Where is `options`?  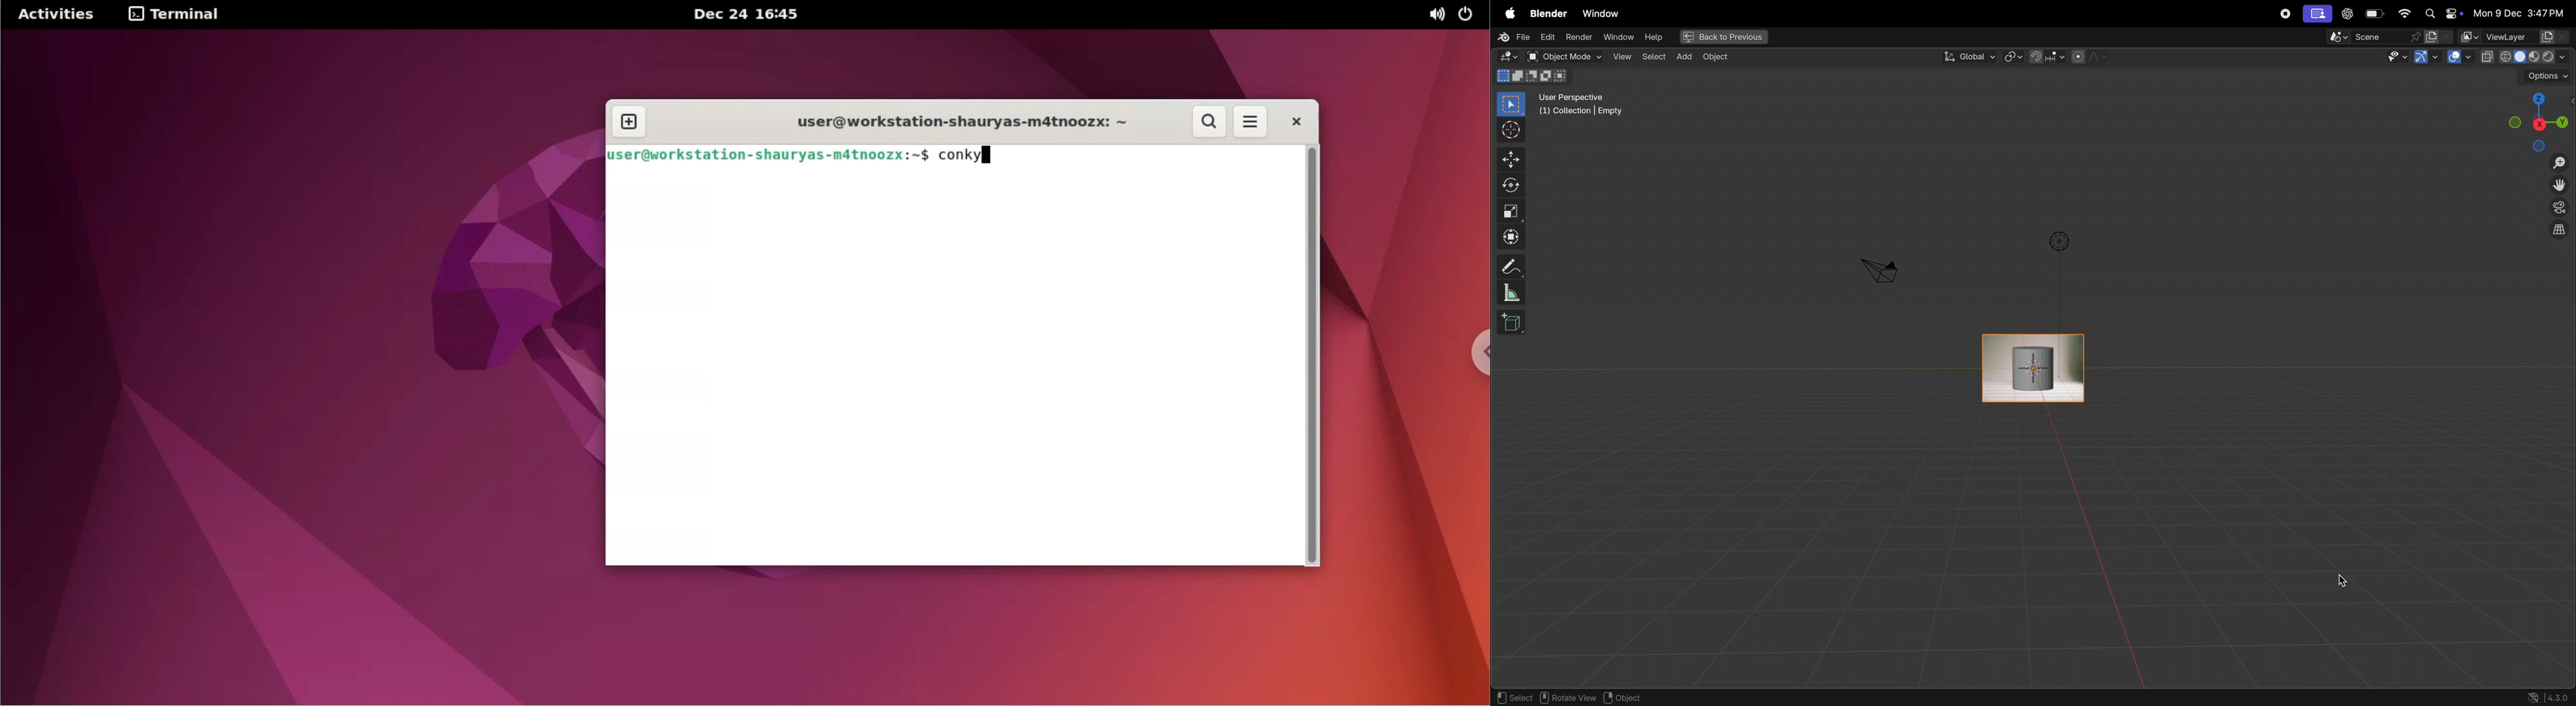 options is located at coordinates (2057, 241).